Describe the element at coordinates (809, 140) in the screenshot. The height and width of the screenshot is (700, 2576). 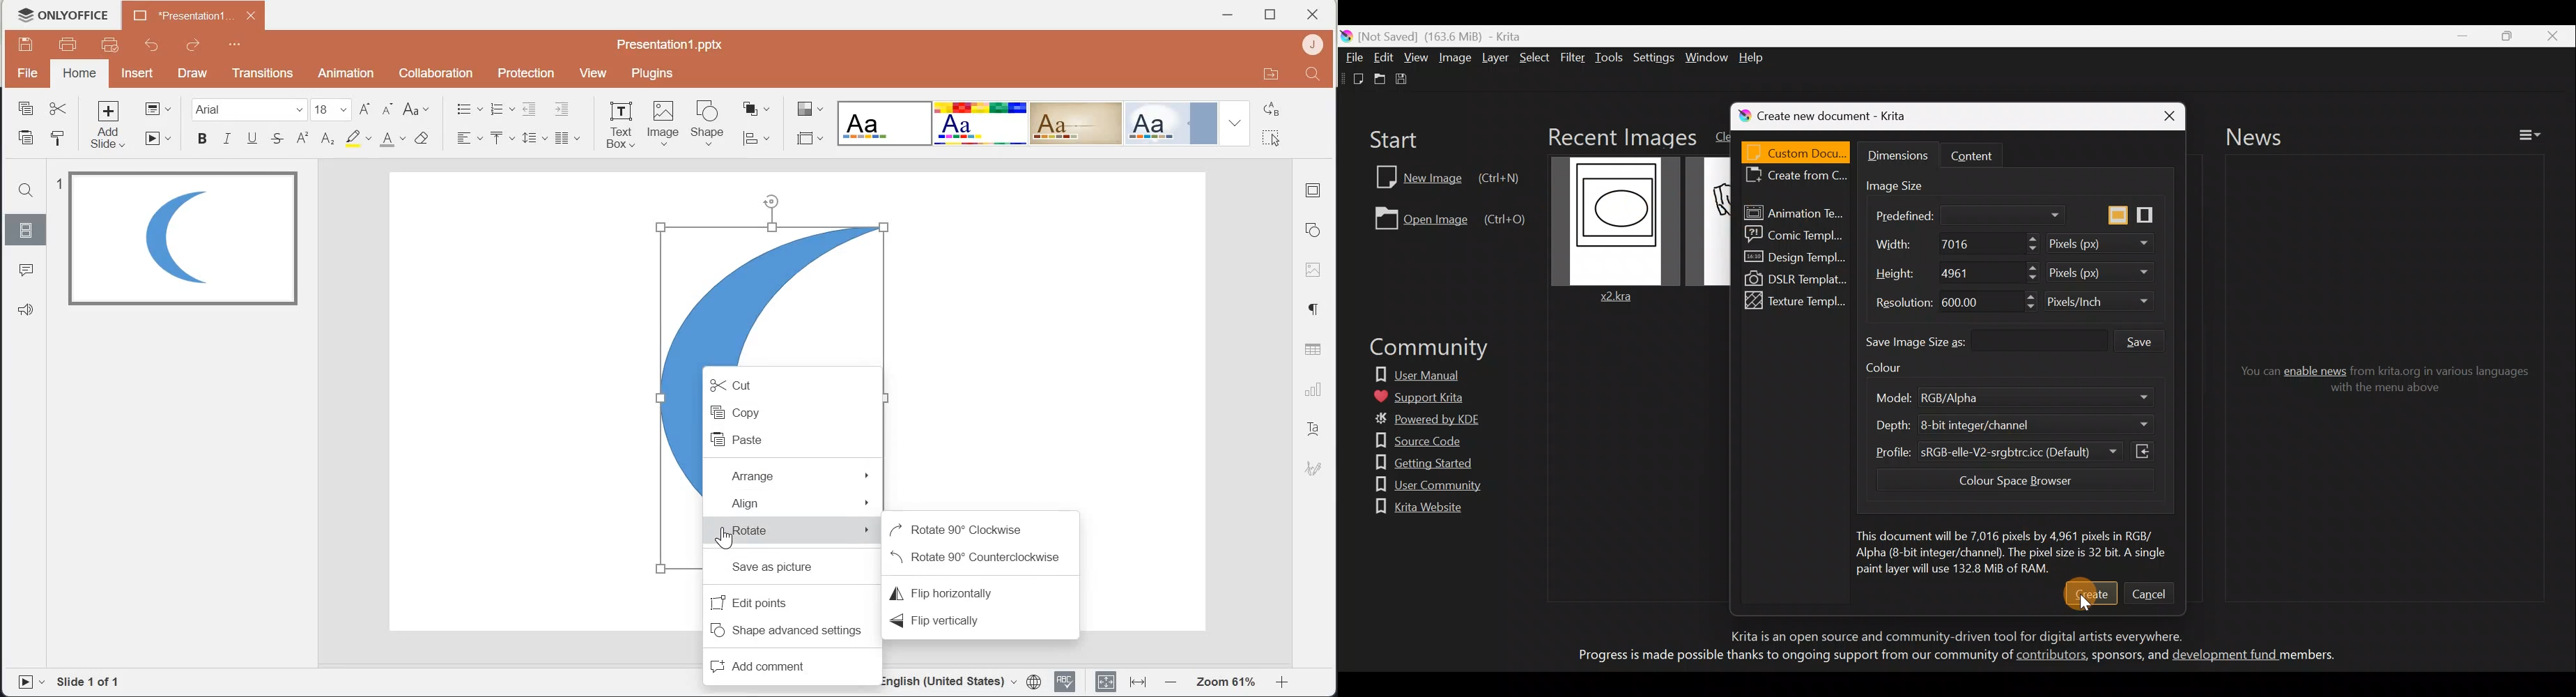
I see `Select slide size` at that location.